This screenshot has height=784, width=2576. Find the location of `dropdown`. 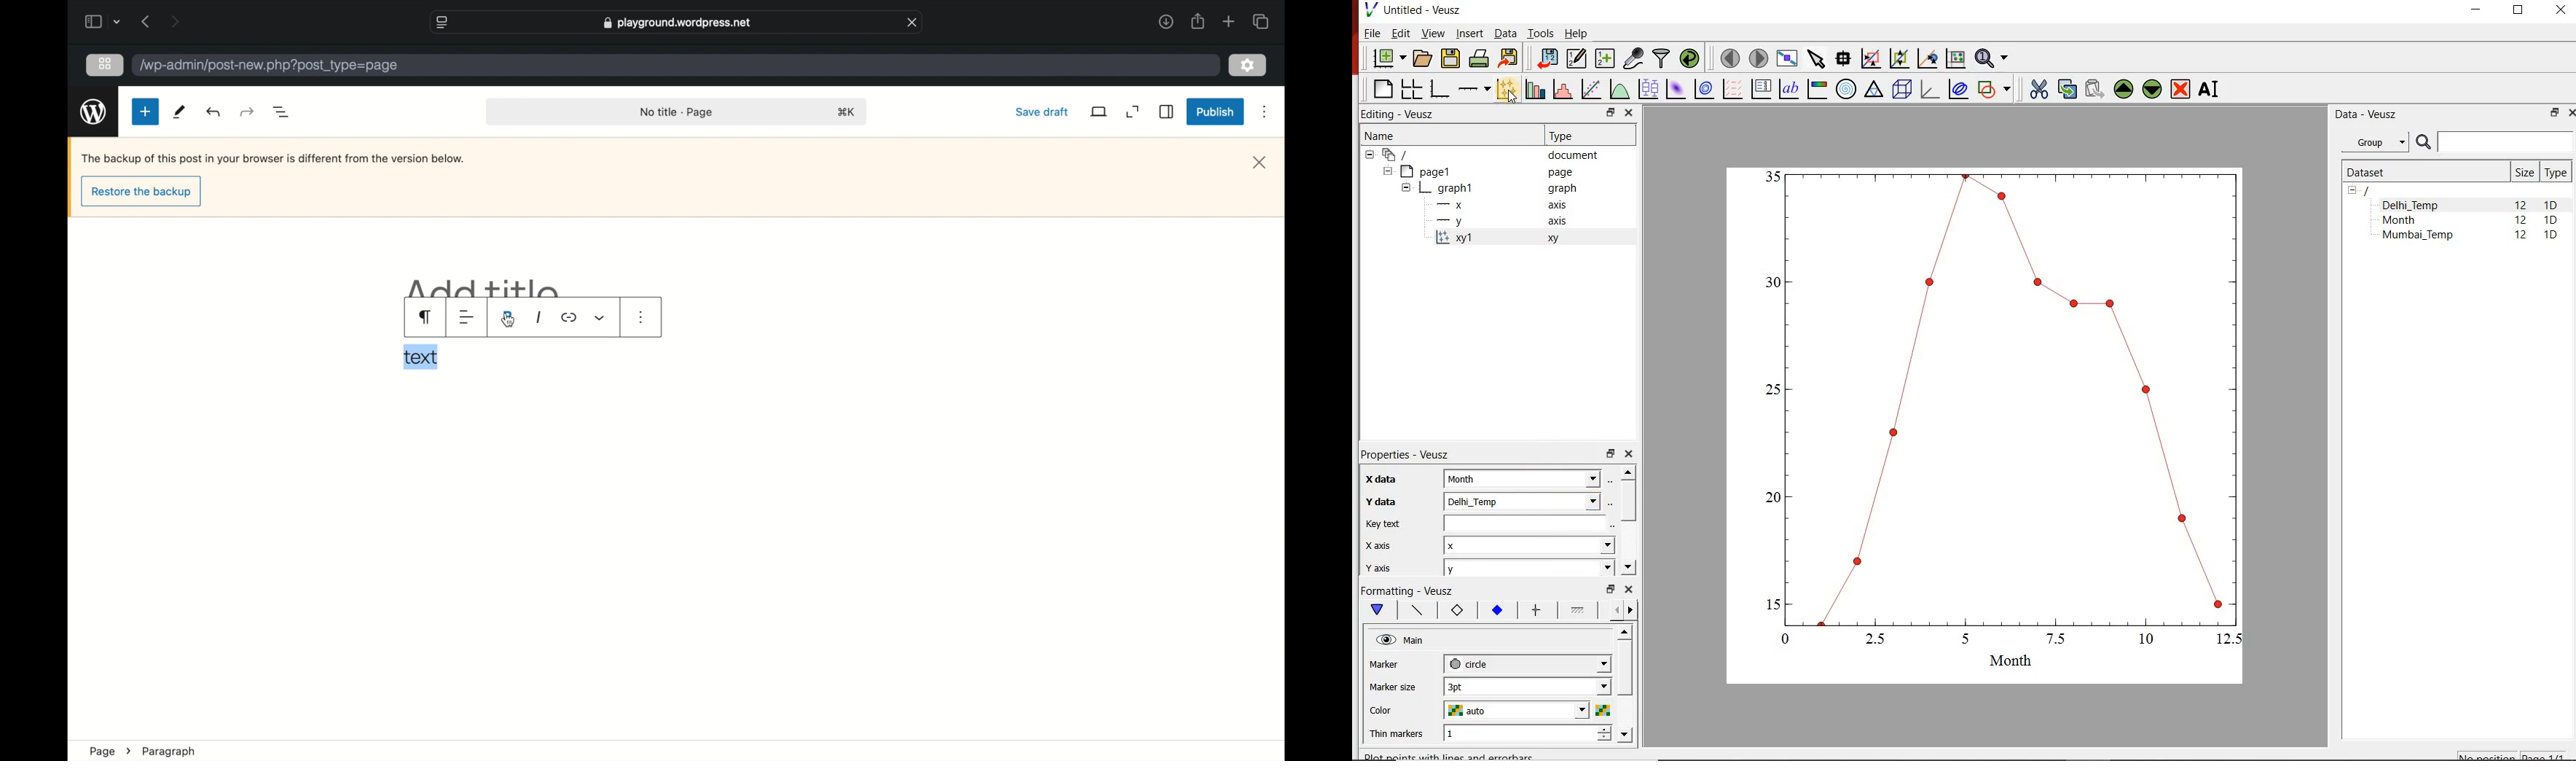

dropdown is located at coordinates (600, 318).